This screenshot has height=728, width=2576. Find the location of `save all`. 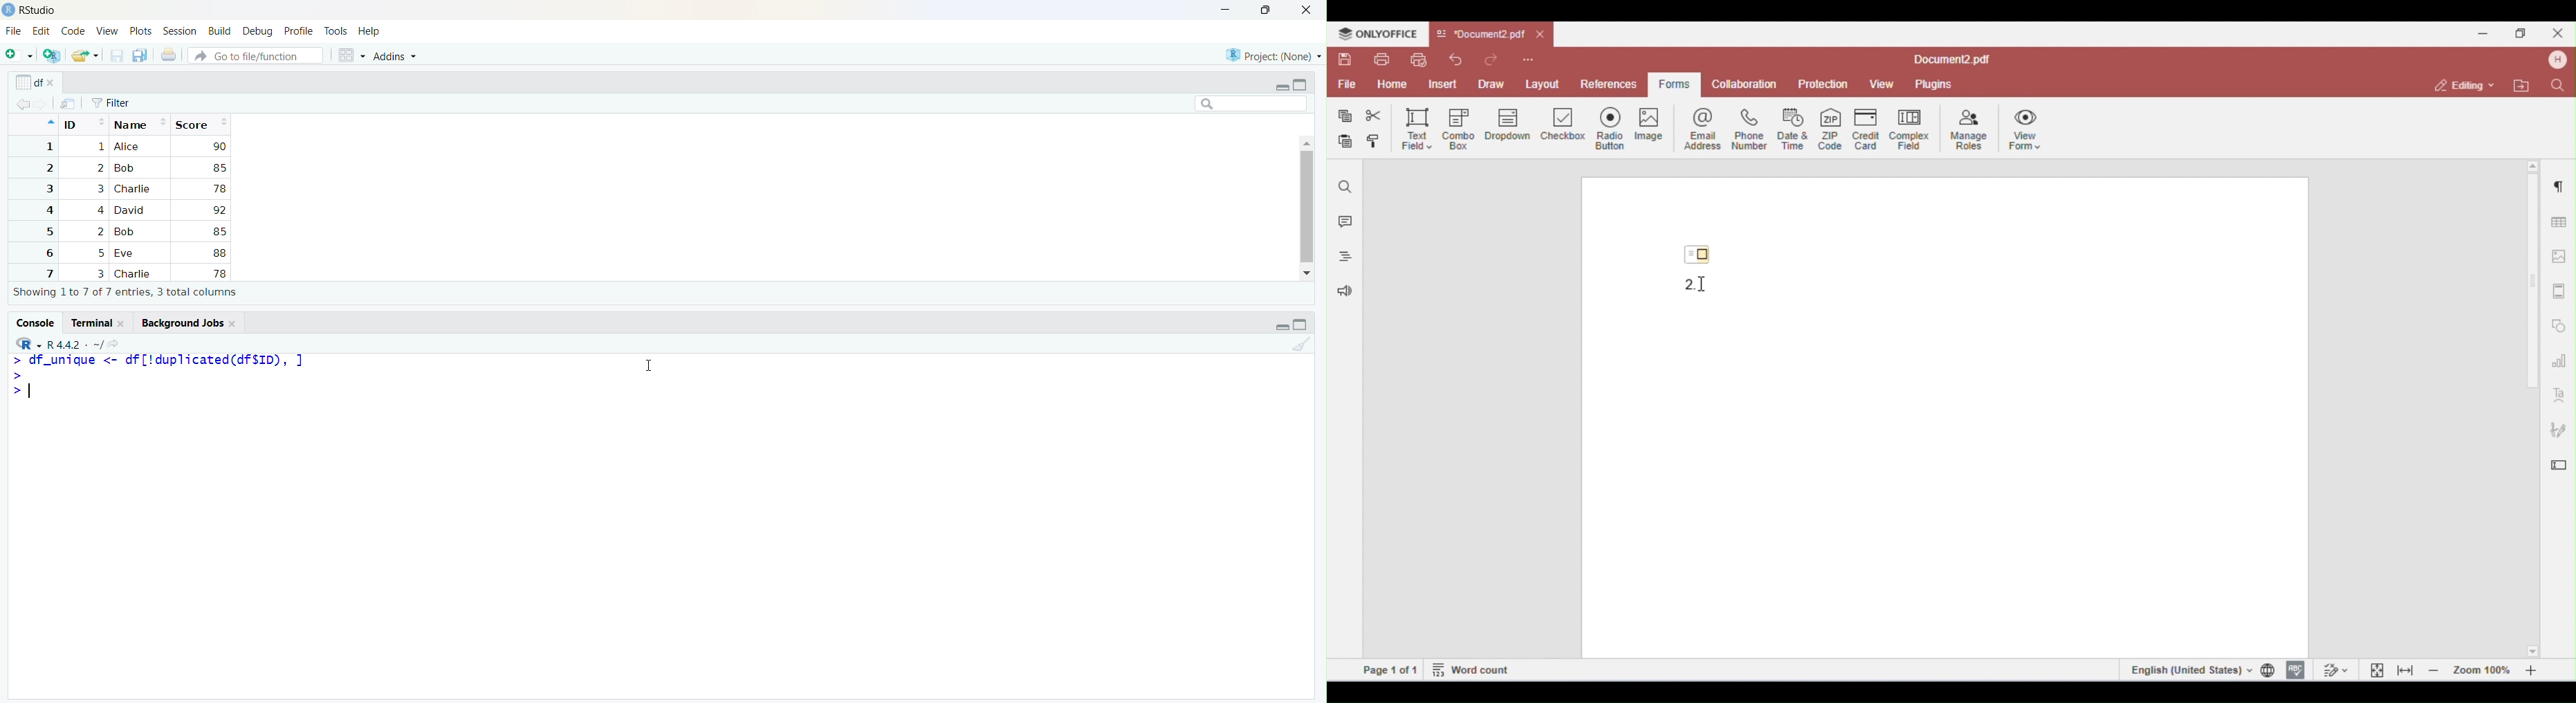

save all is located at coordinates (141, 56).